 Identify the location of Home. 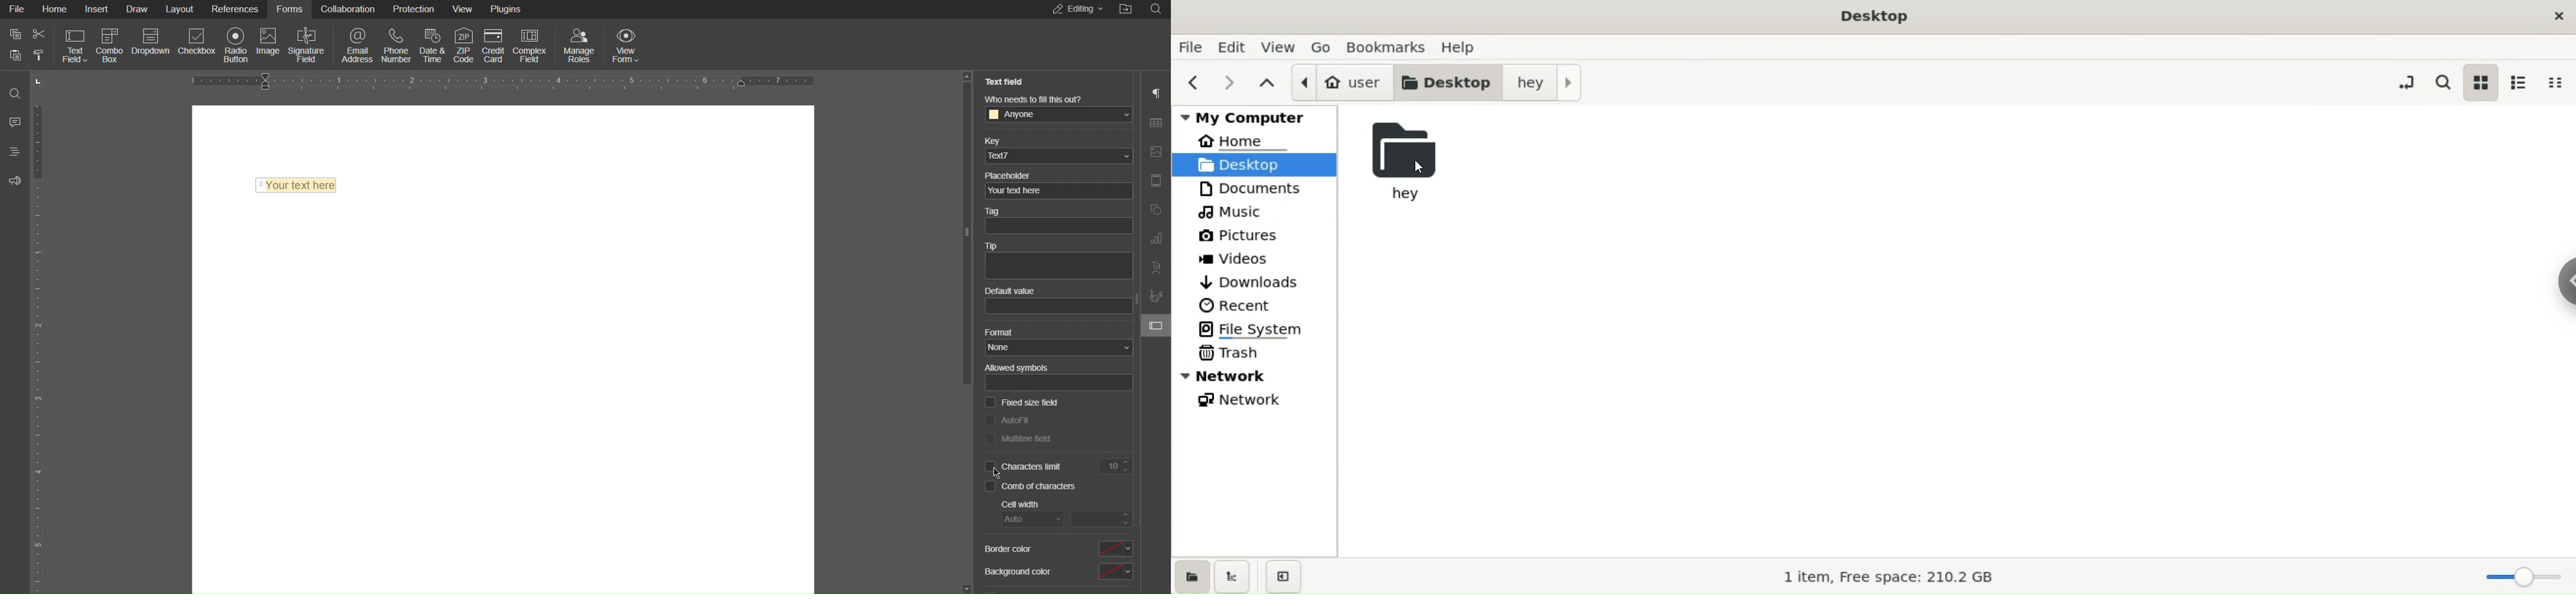
(54, 9).